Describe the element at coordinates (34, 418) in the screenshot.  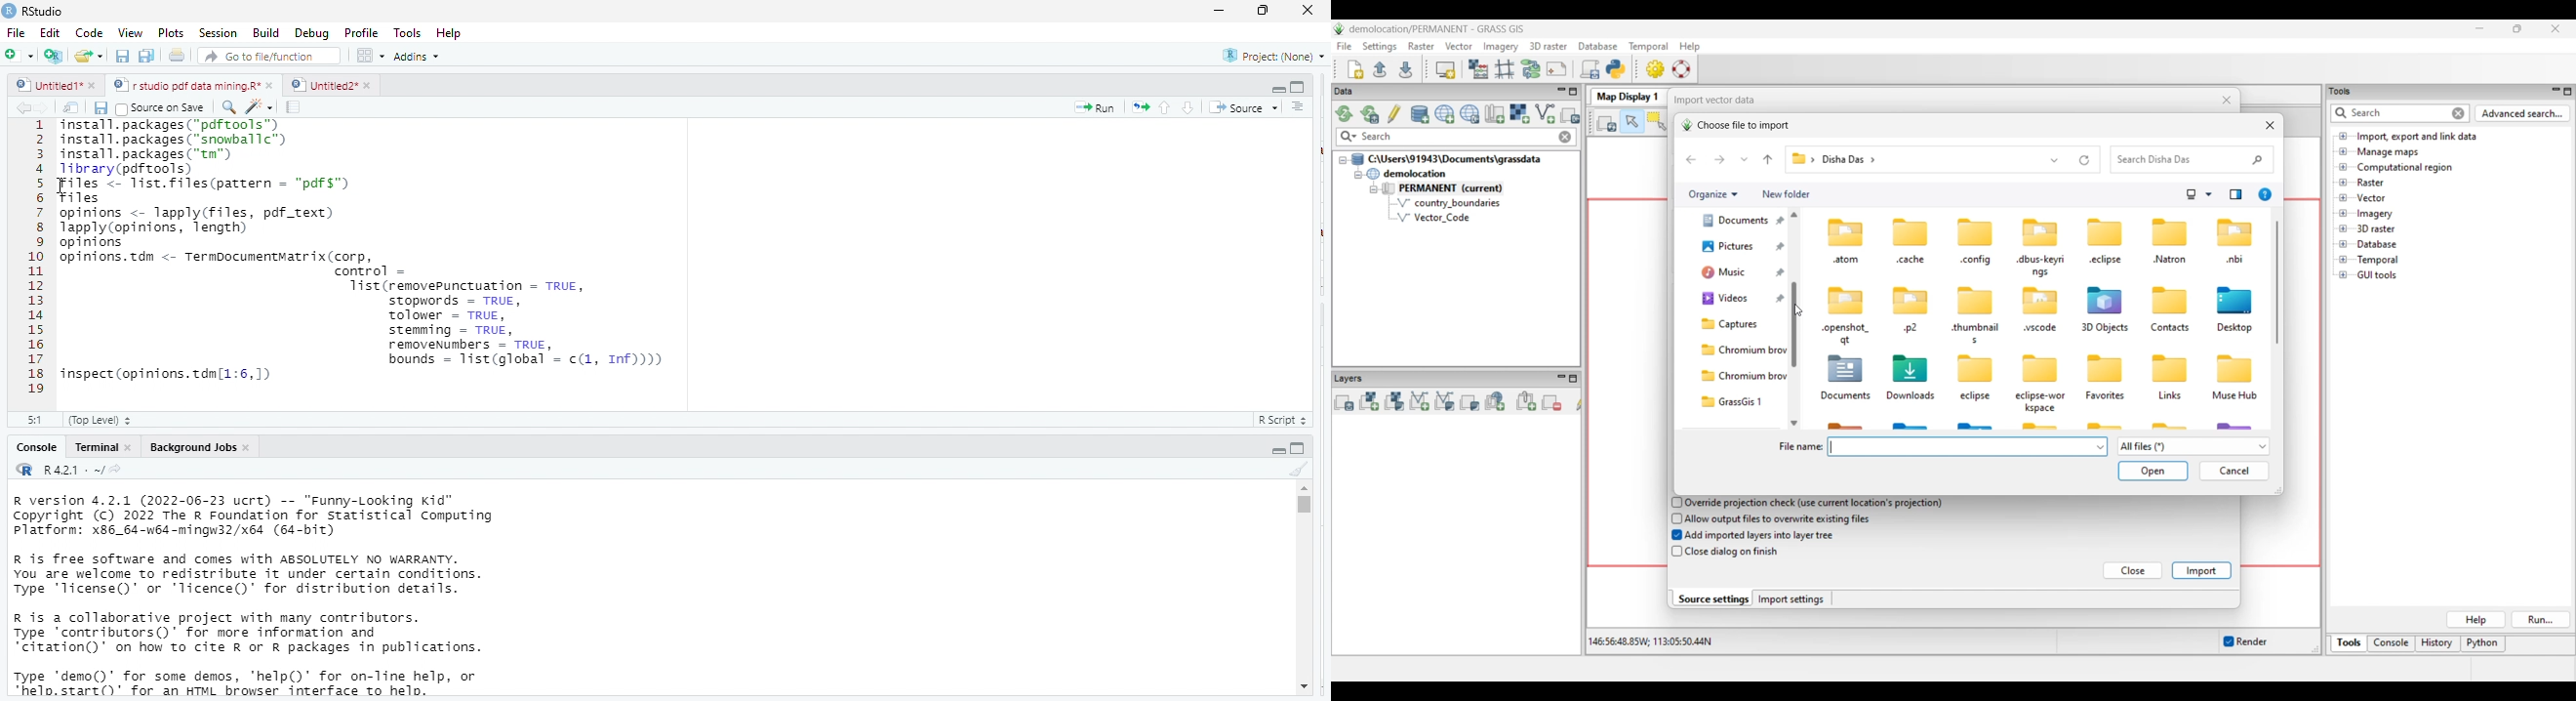
I see `3.23` at that location.